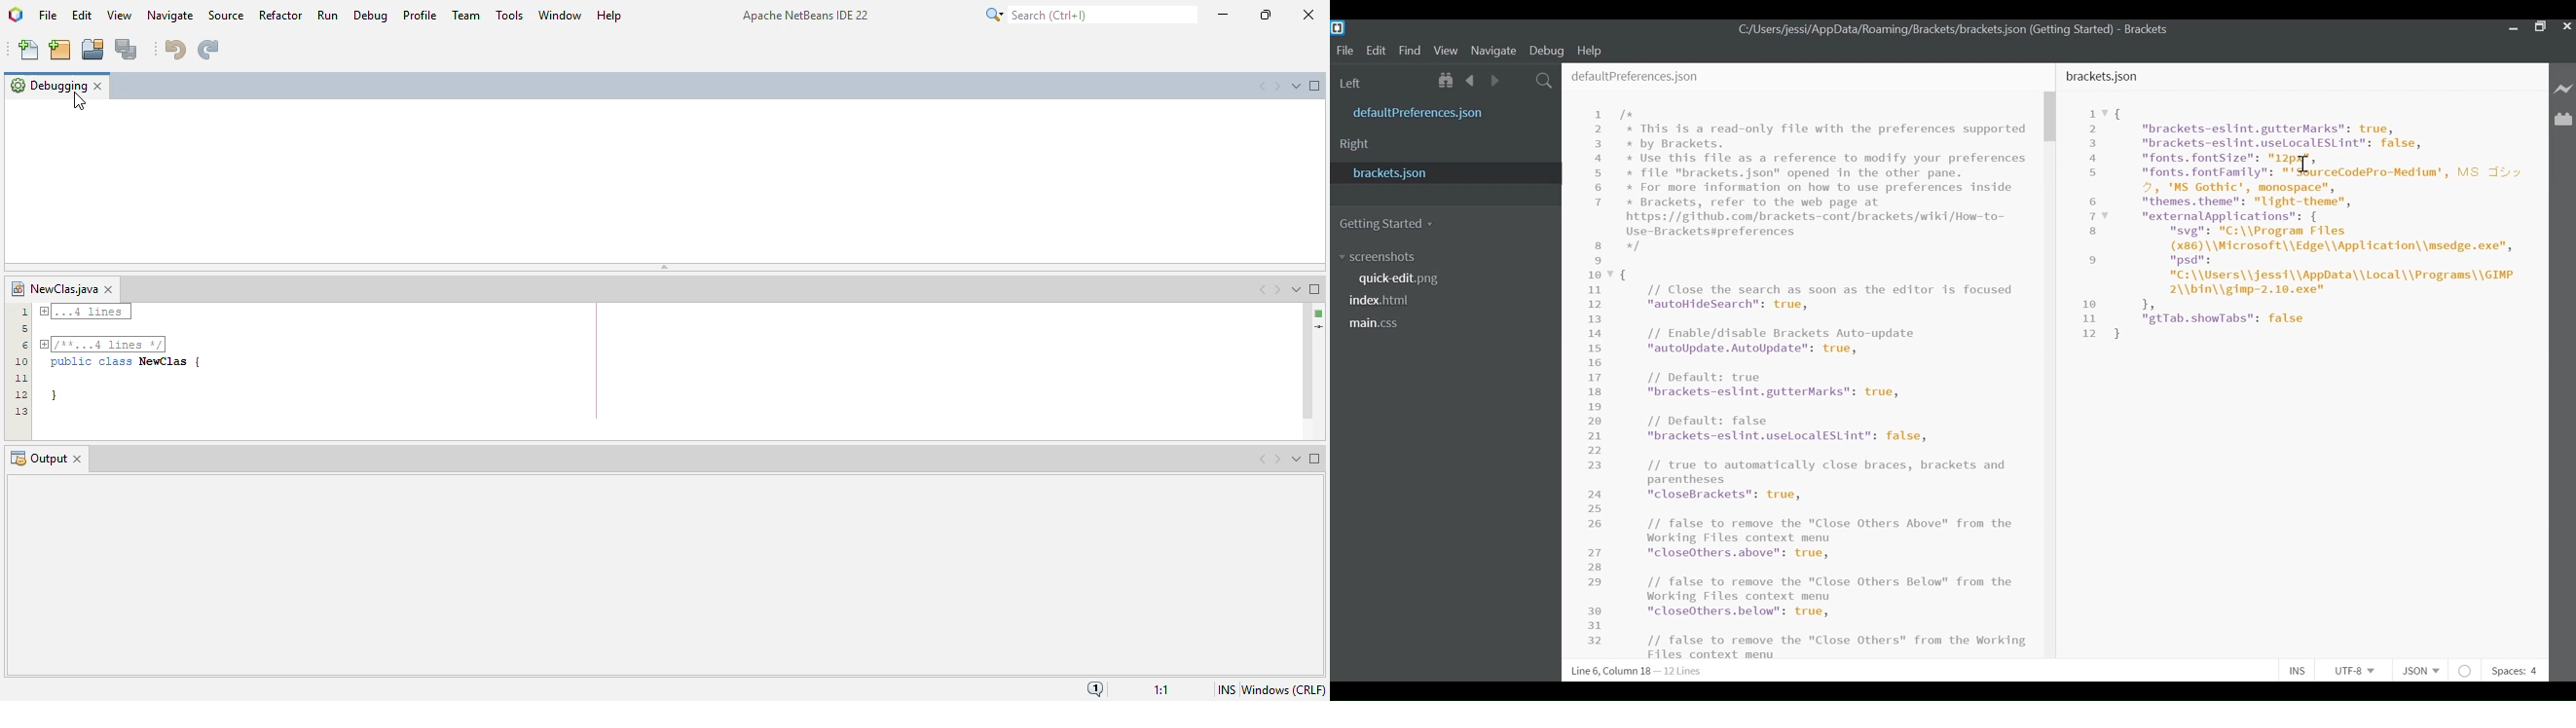 This screenshot has height=728, width=2576. Describe the element at coordinates (1163, 687) in the screenshot. I see `1:1` at that location.